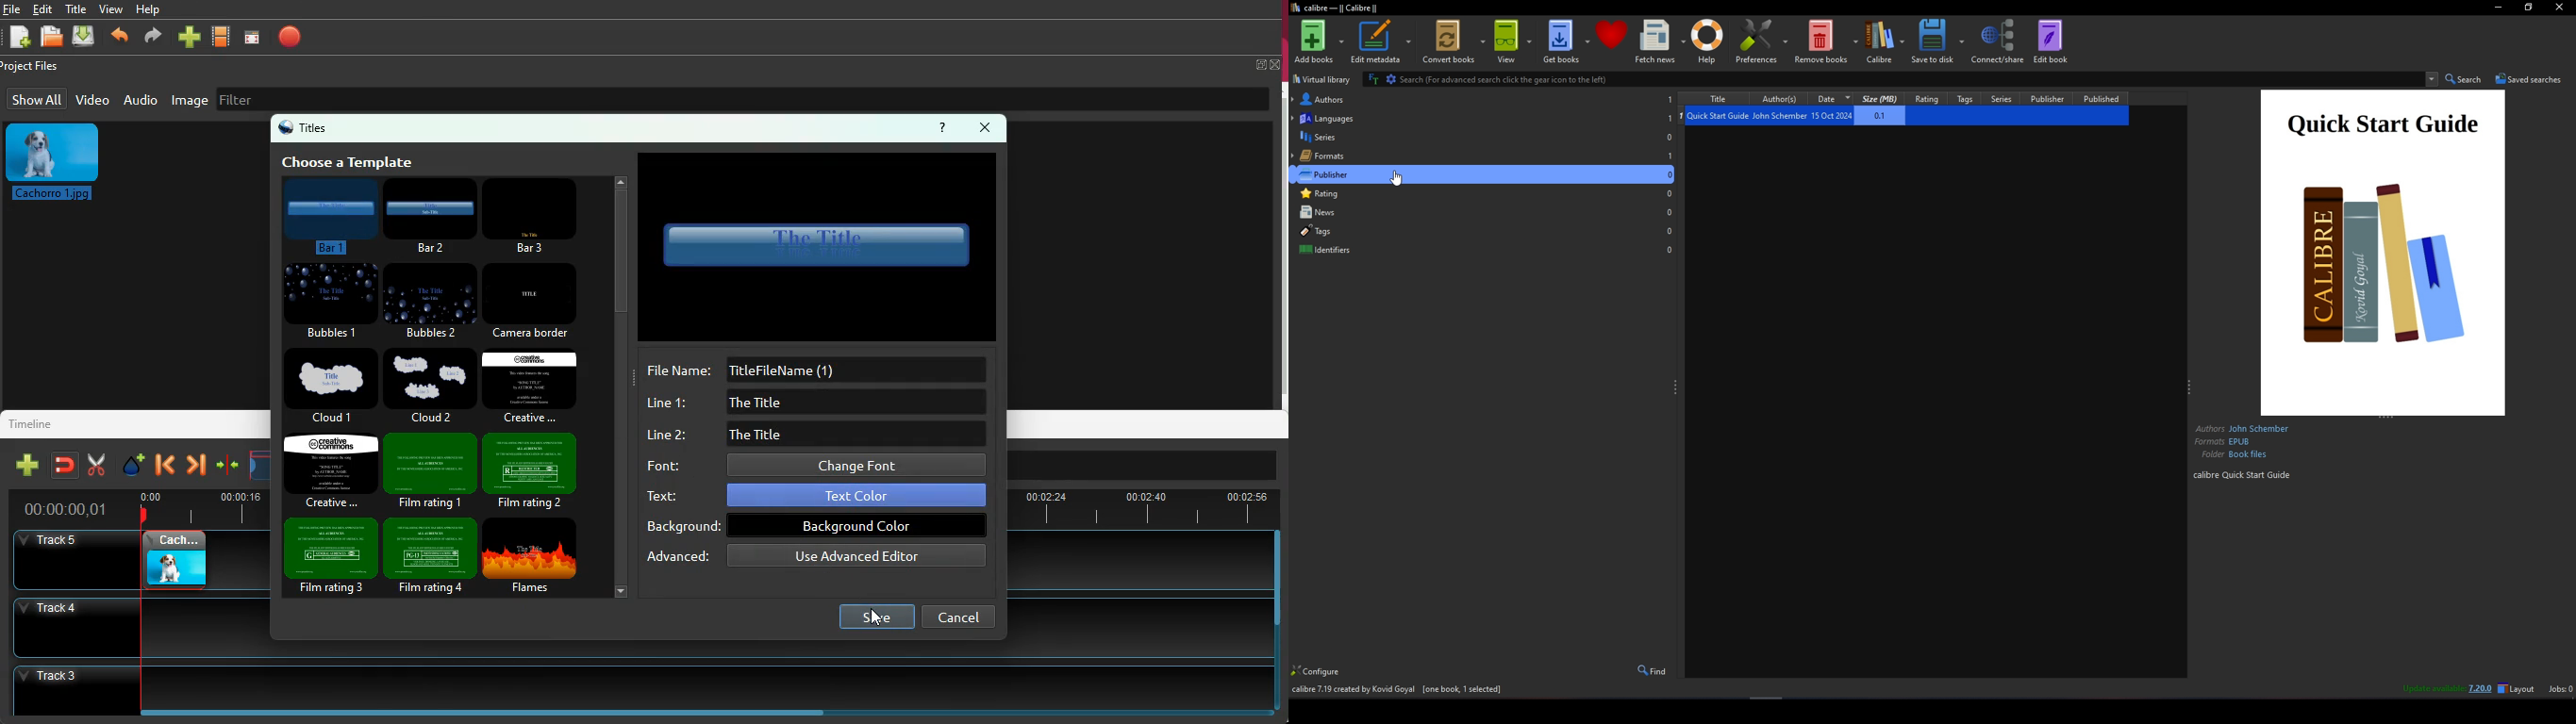 This screenshot has width=2576, height=728. Describe the element at coordinates (191, 100) in the screenshot. I see `image` at that location.